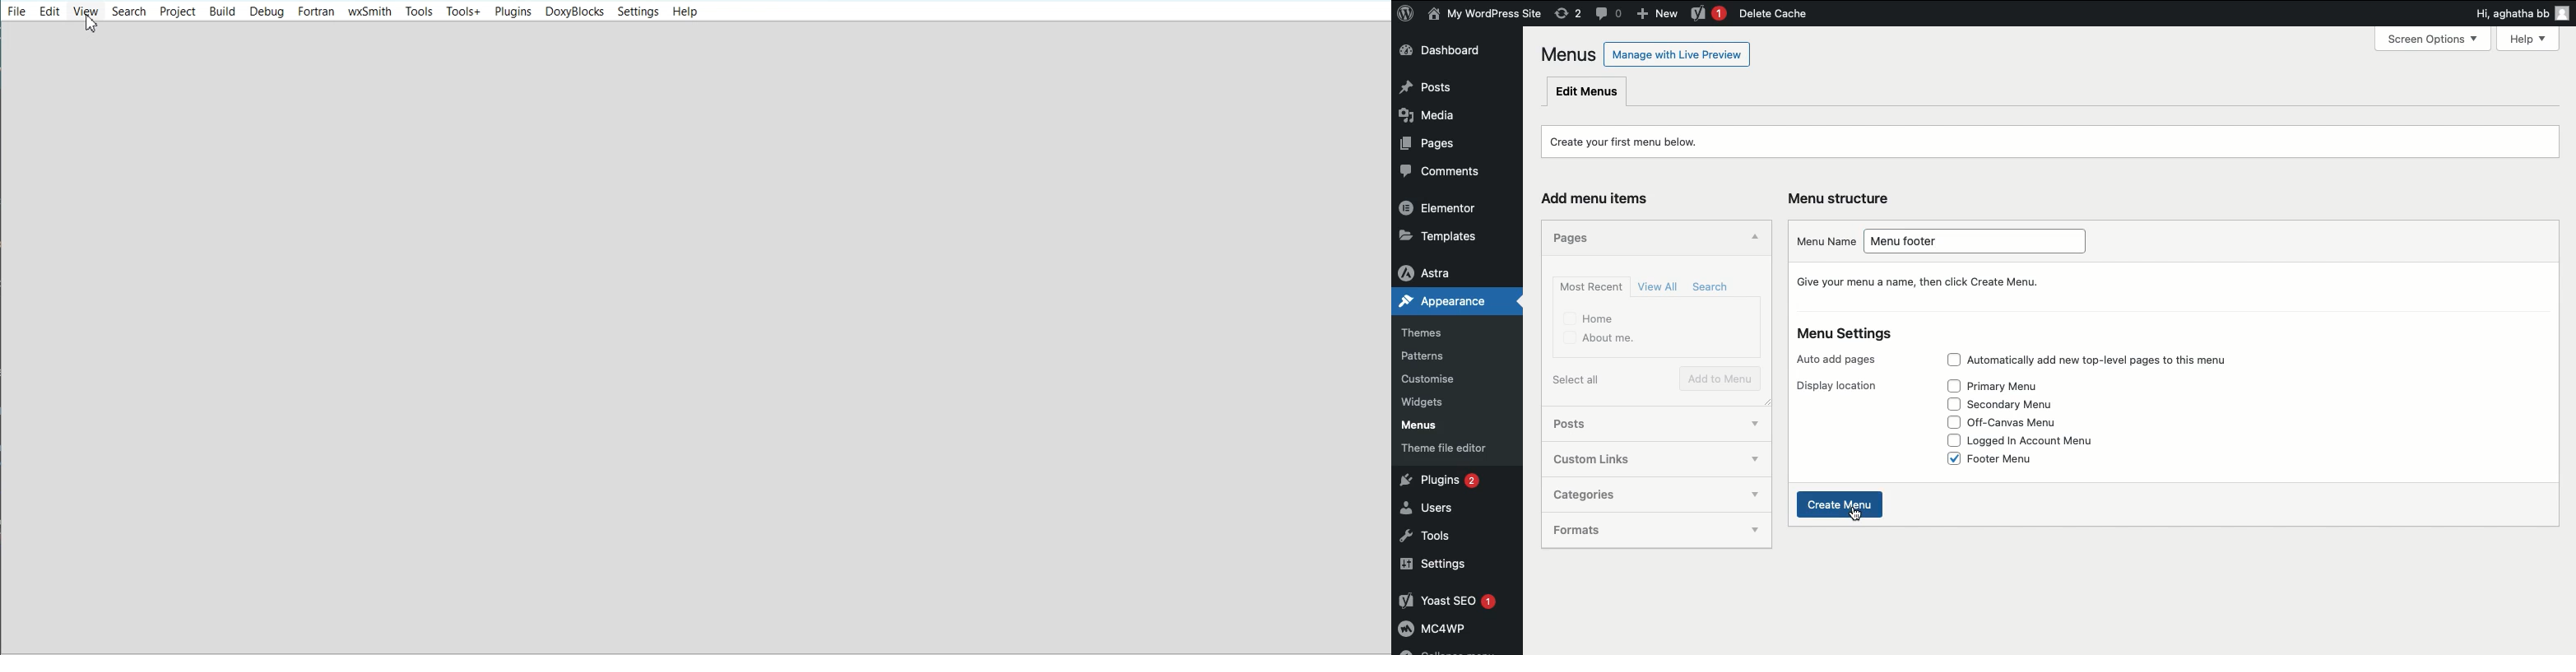  I want to click on Give your menu a name, then click Create Menu., so click(1929, 283).